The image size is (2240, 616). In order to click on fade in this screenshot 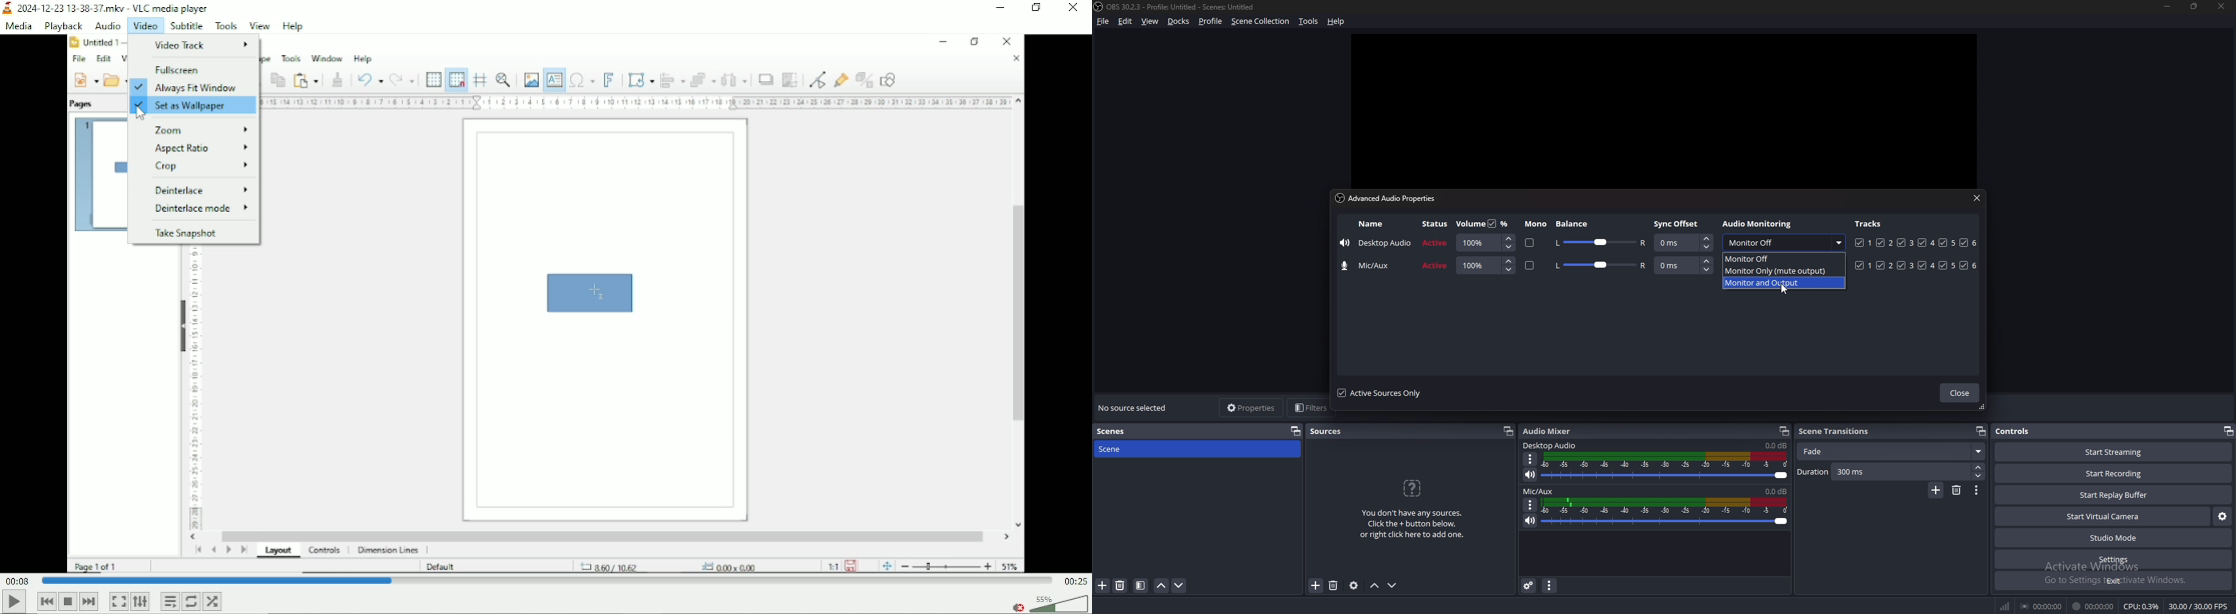, I will do `click(1892, 451)`.